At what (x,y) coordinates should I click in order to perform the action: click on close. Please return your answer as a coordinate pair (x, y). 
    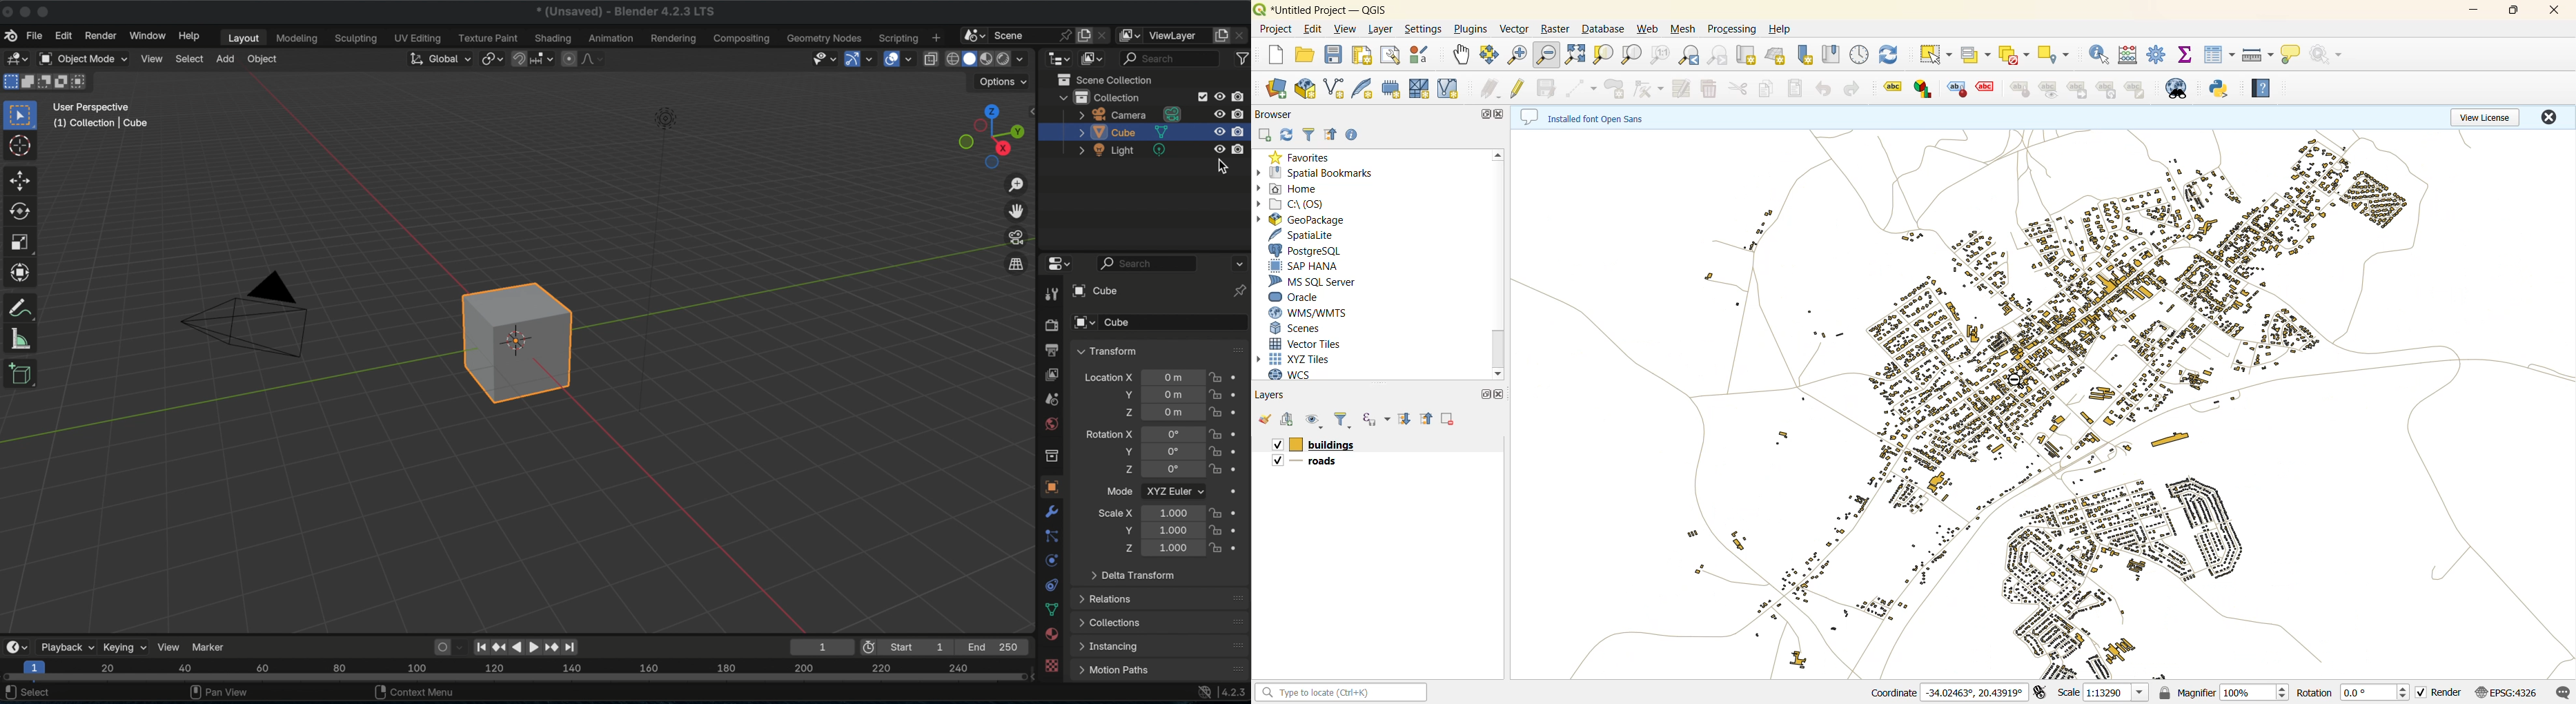
    Looking at the image, I should click on (2559, 11).